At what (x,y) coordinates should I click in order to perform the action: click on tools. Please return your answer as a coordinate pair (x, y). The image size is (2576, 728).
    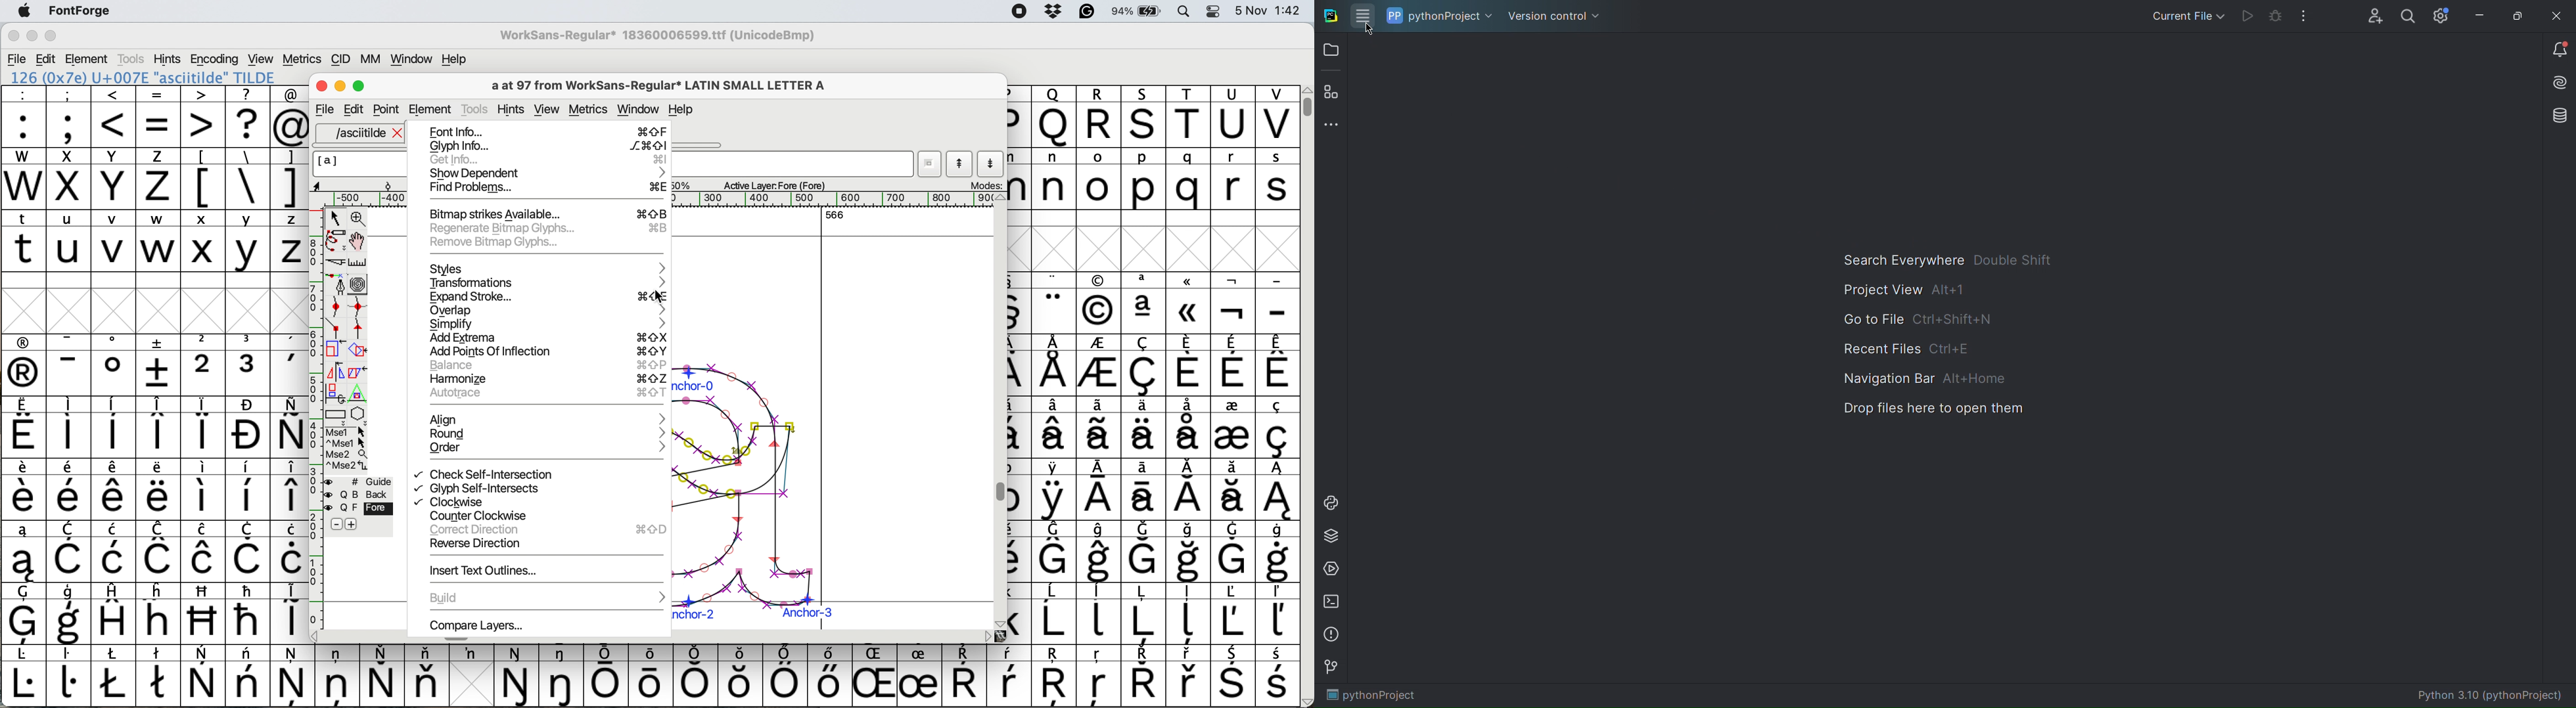
    Looking at the image, I should click on (477, 108).